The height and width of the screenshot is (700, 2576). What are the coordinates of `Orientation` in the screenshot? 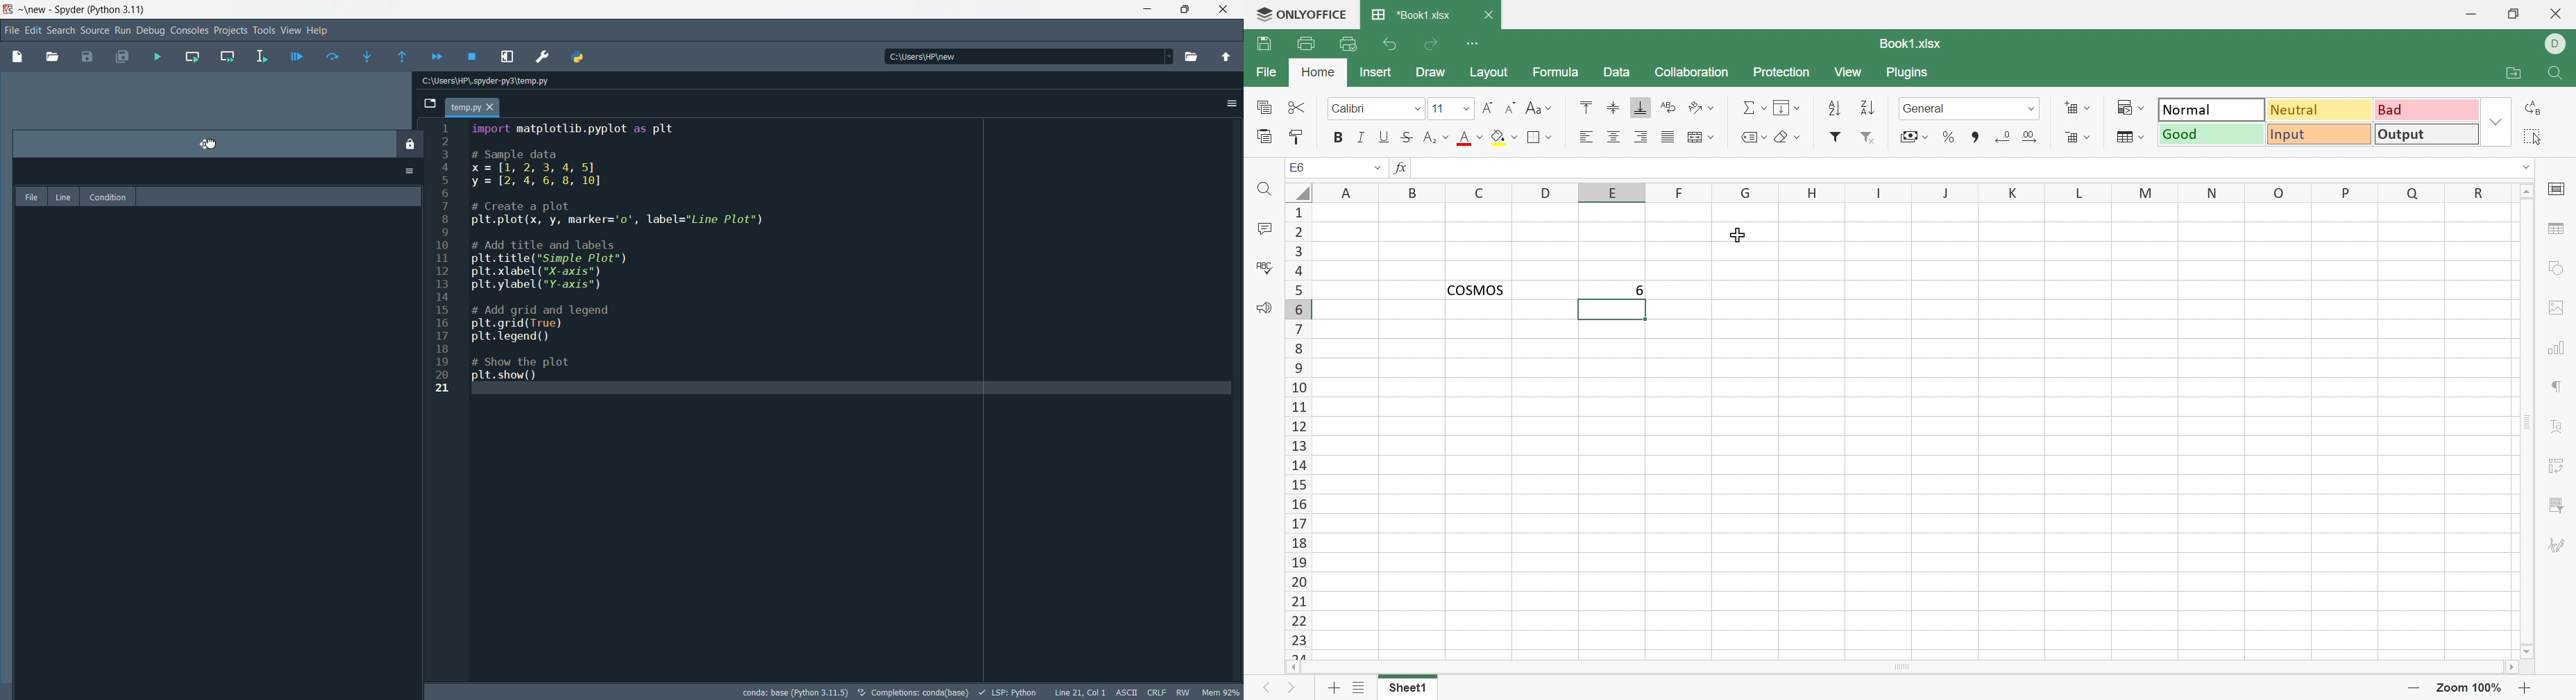 It's located at (1701, 108).